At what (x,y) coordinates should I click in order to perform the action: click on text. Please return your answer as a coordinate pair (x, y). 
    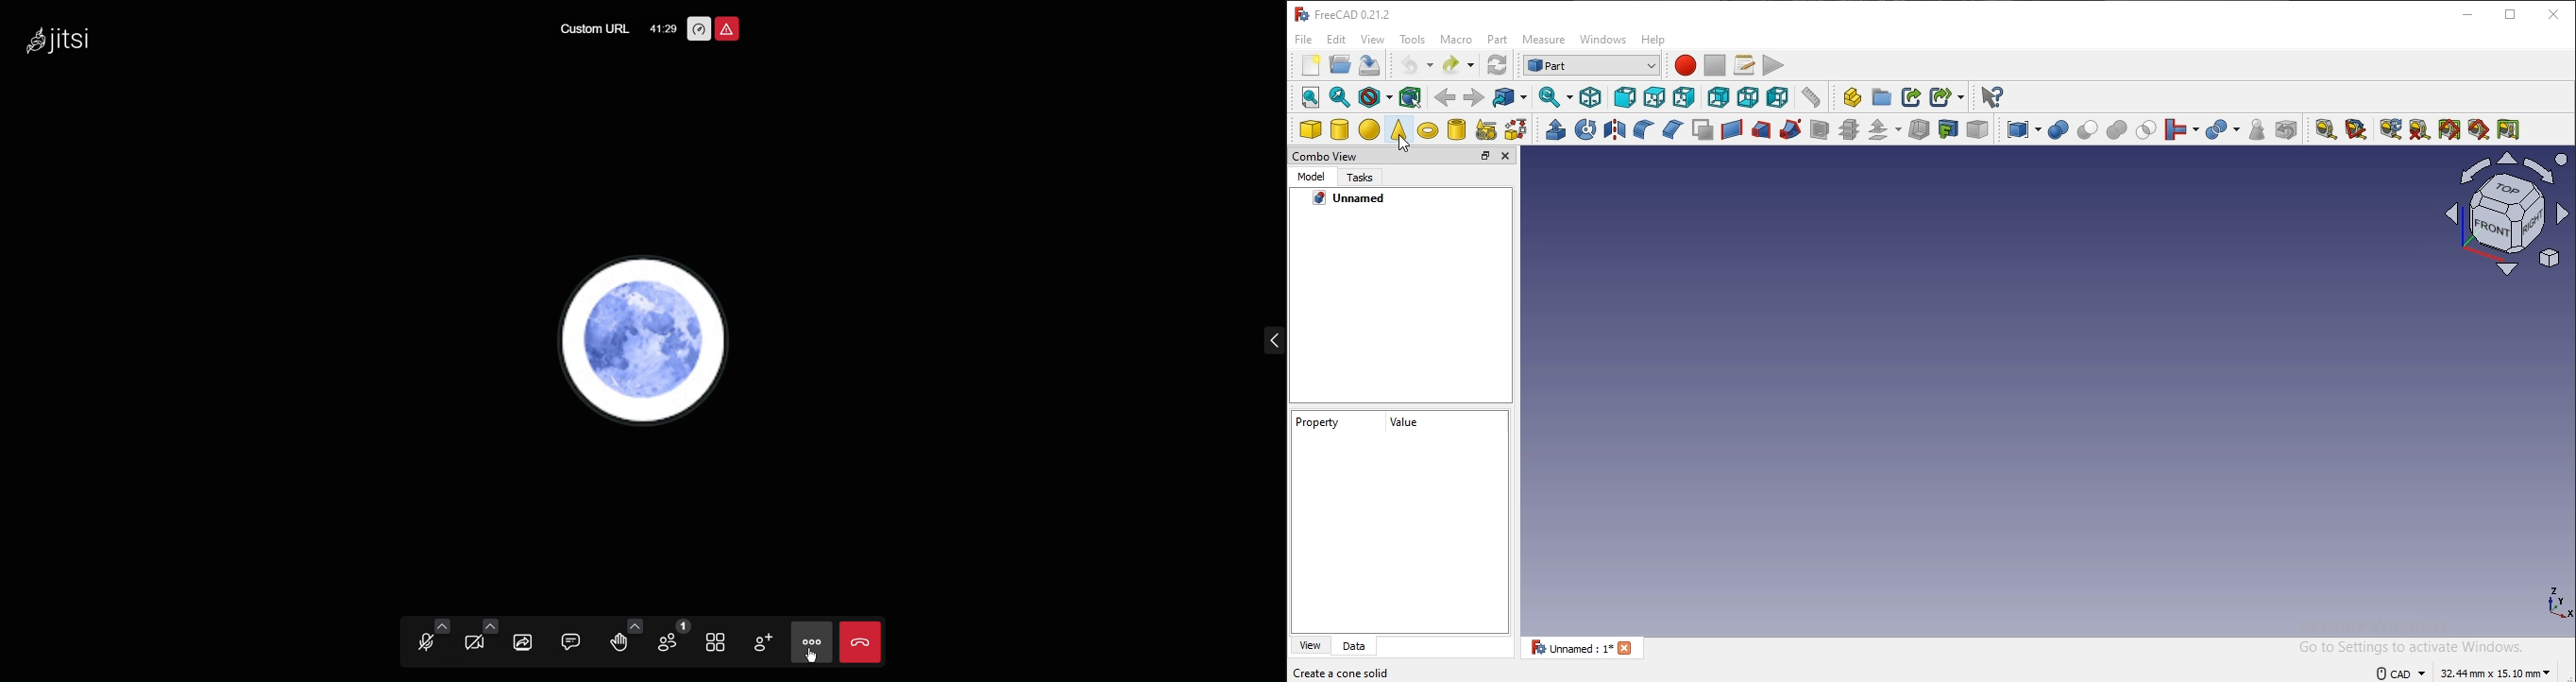
    Looking at the image, I should click on (2463, 672).